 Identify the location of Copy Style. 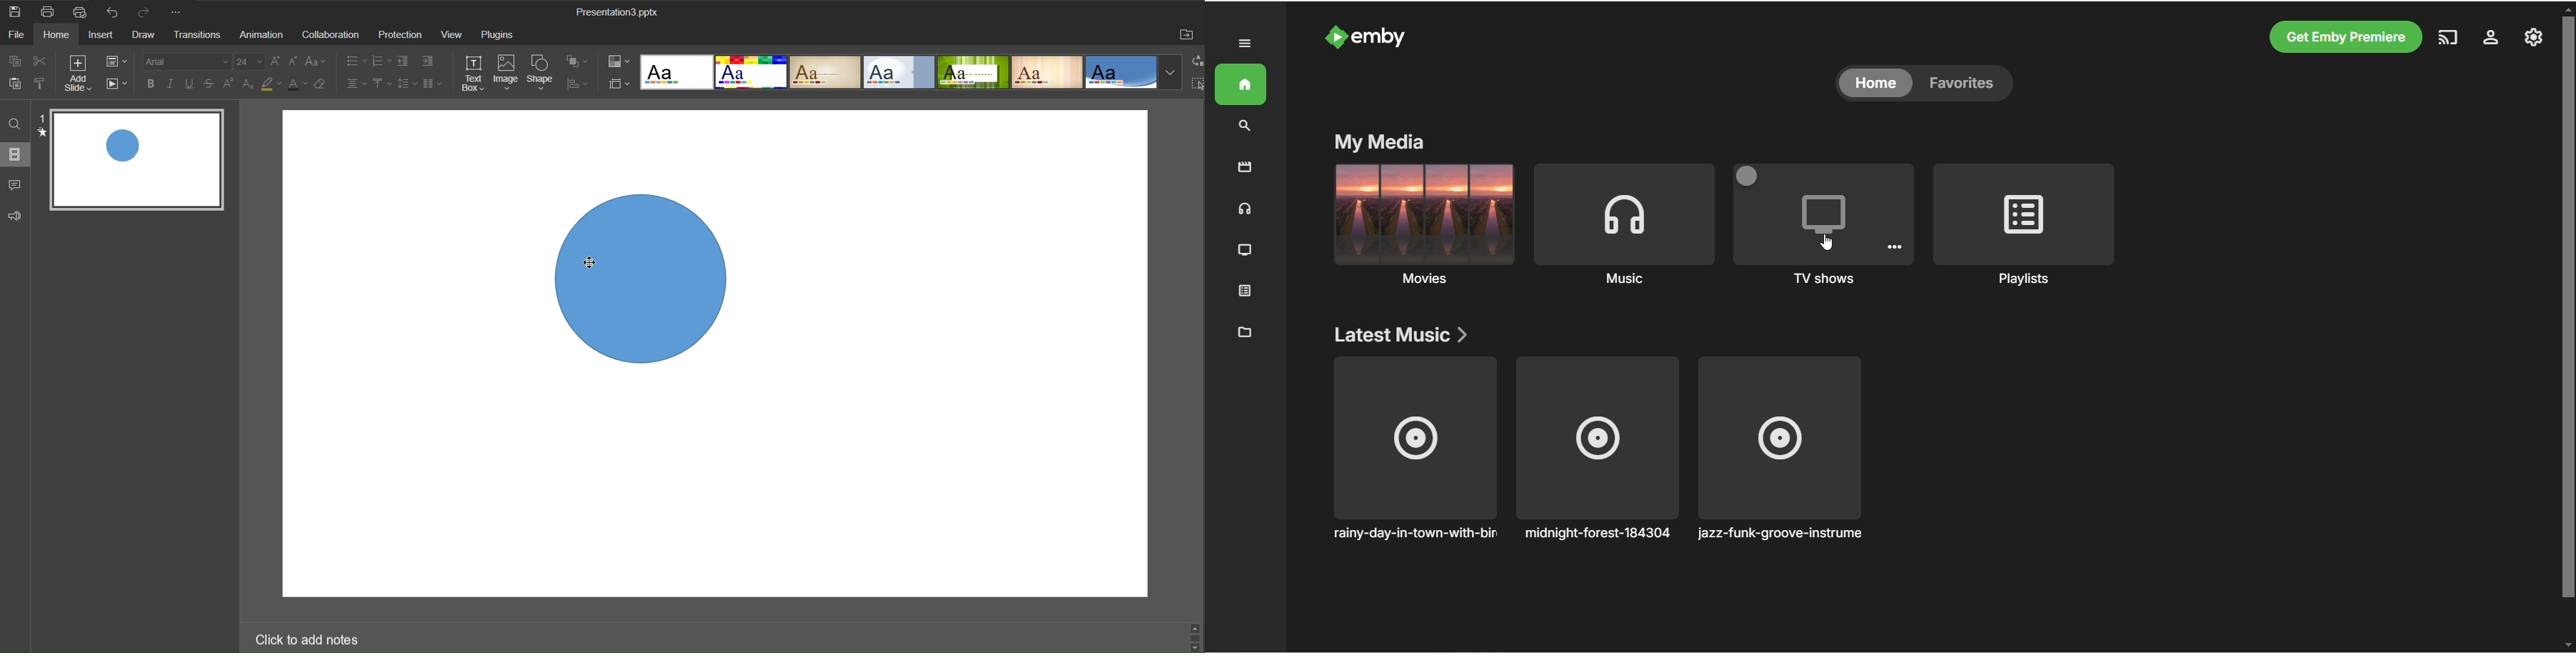
(46, 85).